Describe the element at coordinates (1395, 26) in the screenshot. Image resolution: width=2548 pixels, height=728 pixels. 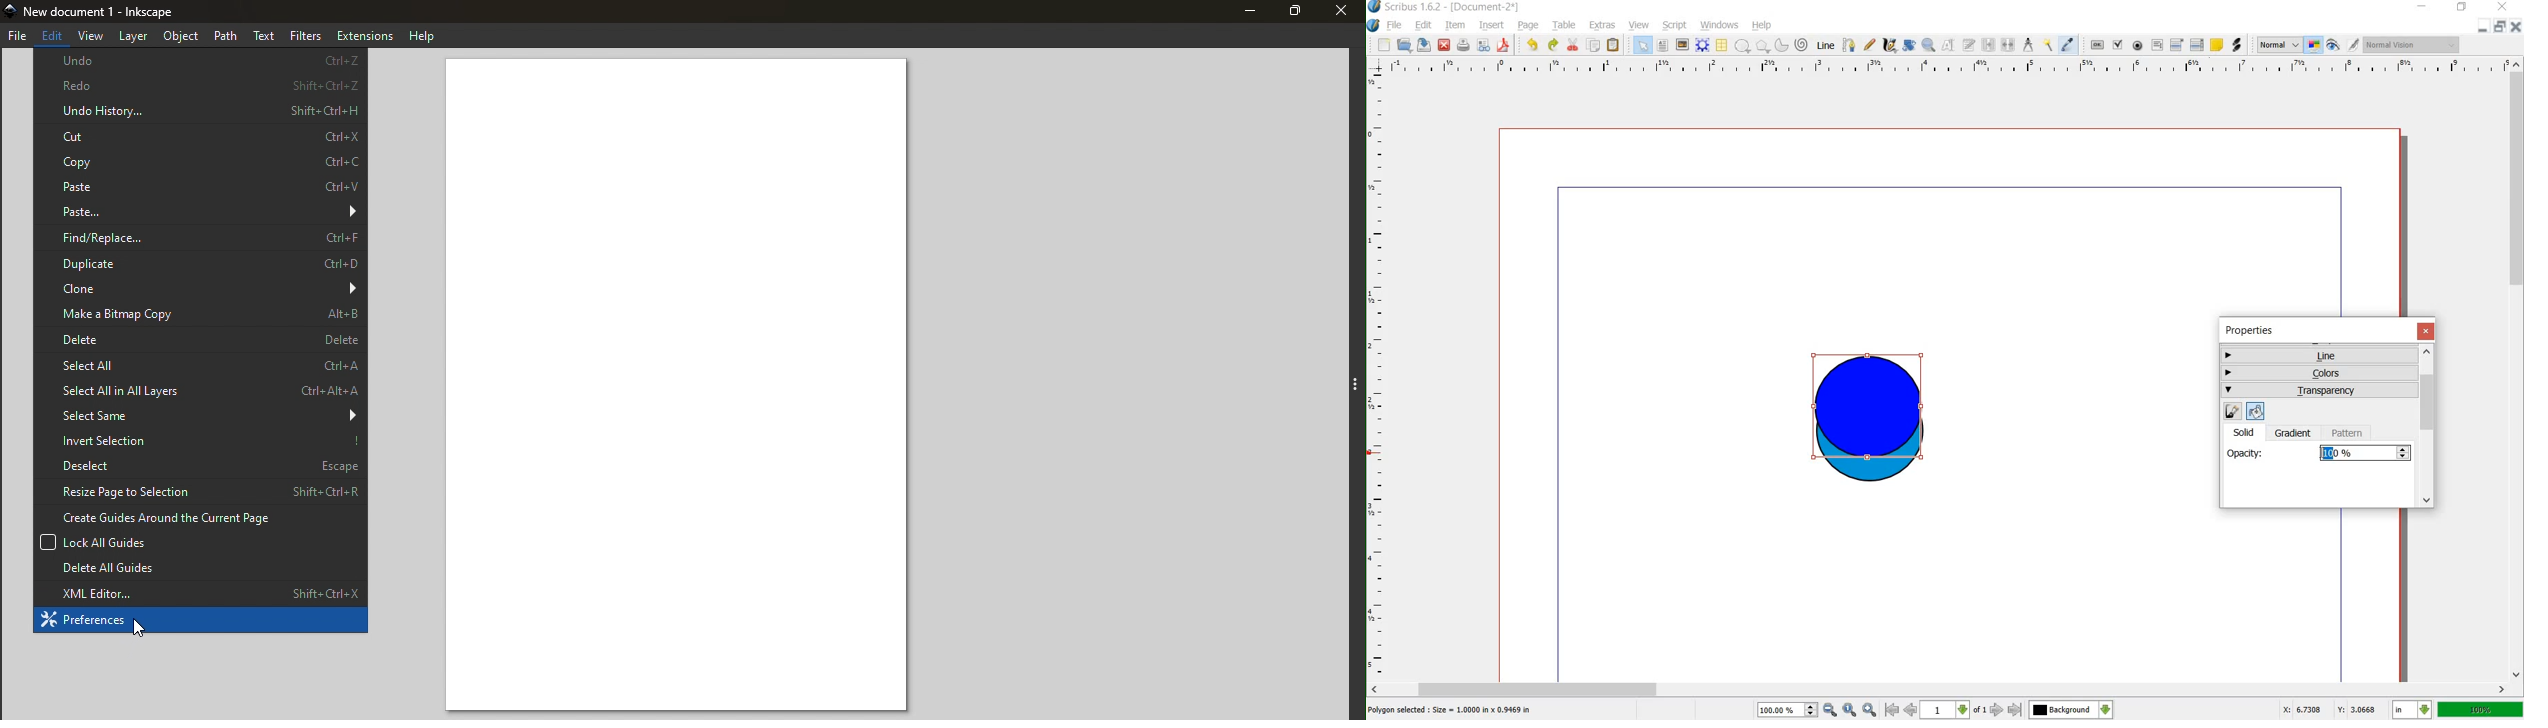
I see `file` at that location.